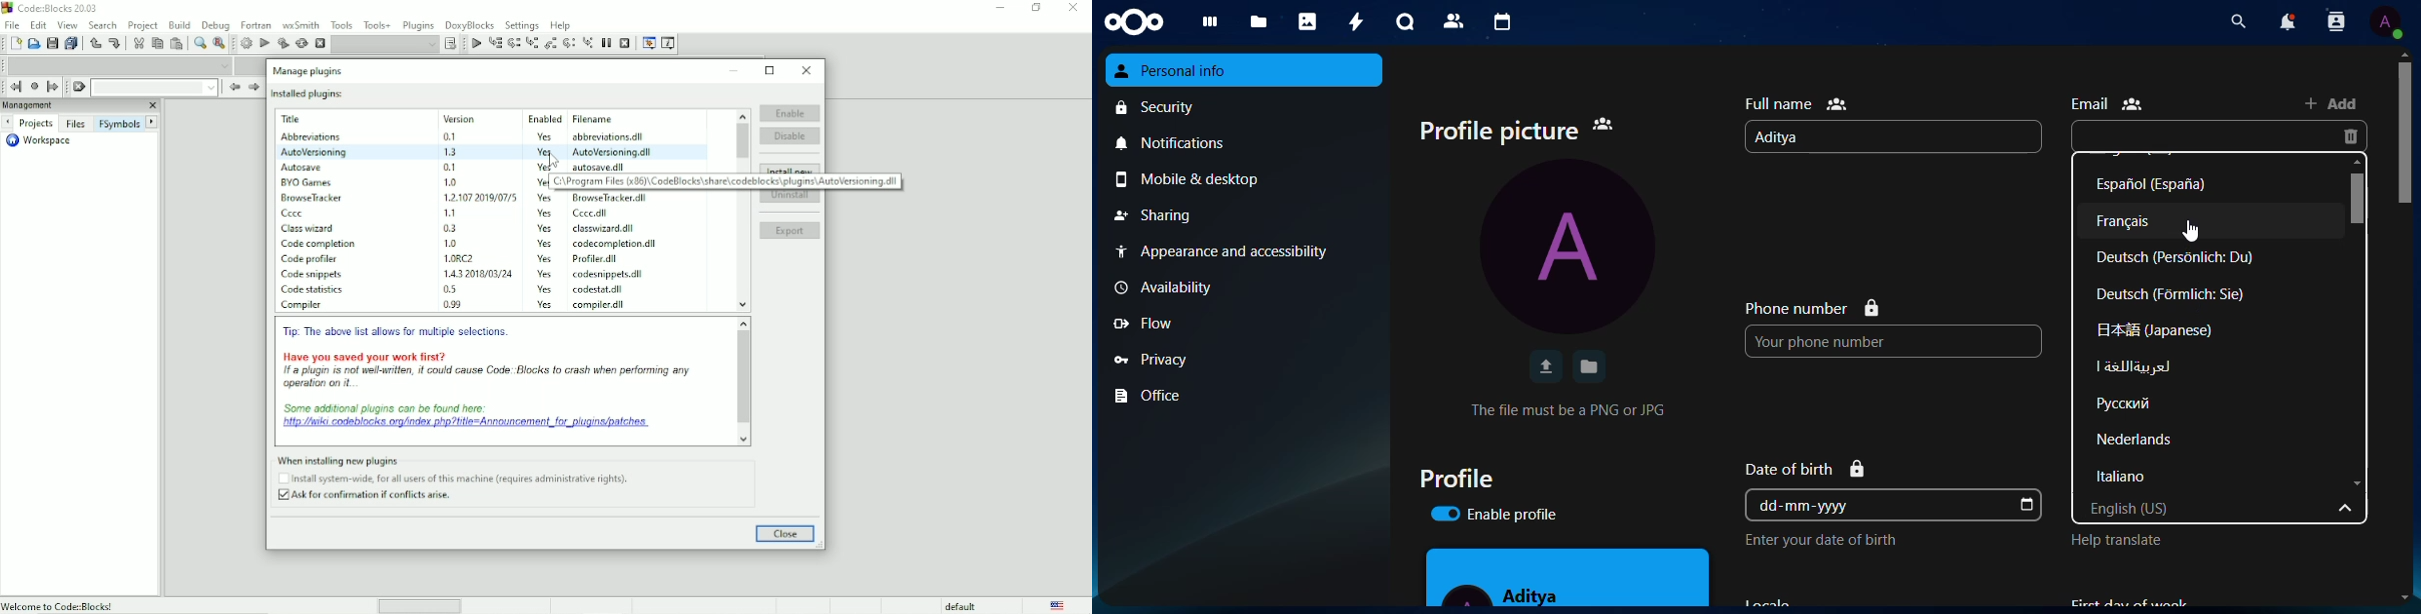 The image size is (2436, 616). Describe the element at coordinates (103, 24) in the screenshot. I see `Search` at that location.